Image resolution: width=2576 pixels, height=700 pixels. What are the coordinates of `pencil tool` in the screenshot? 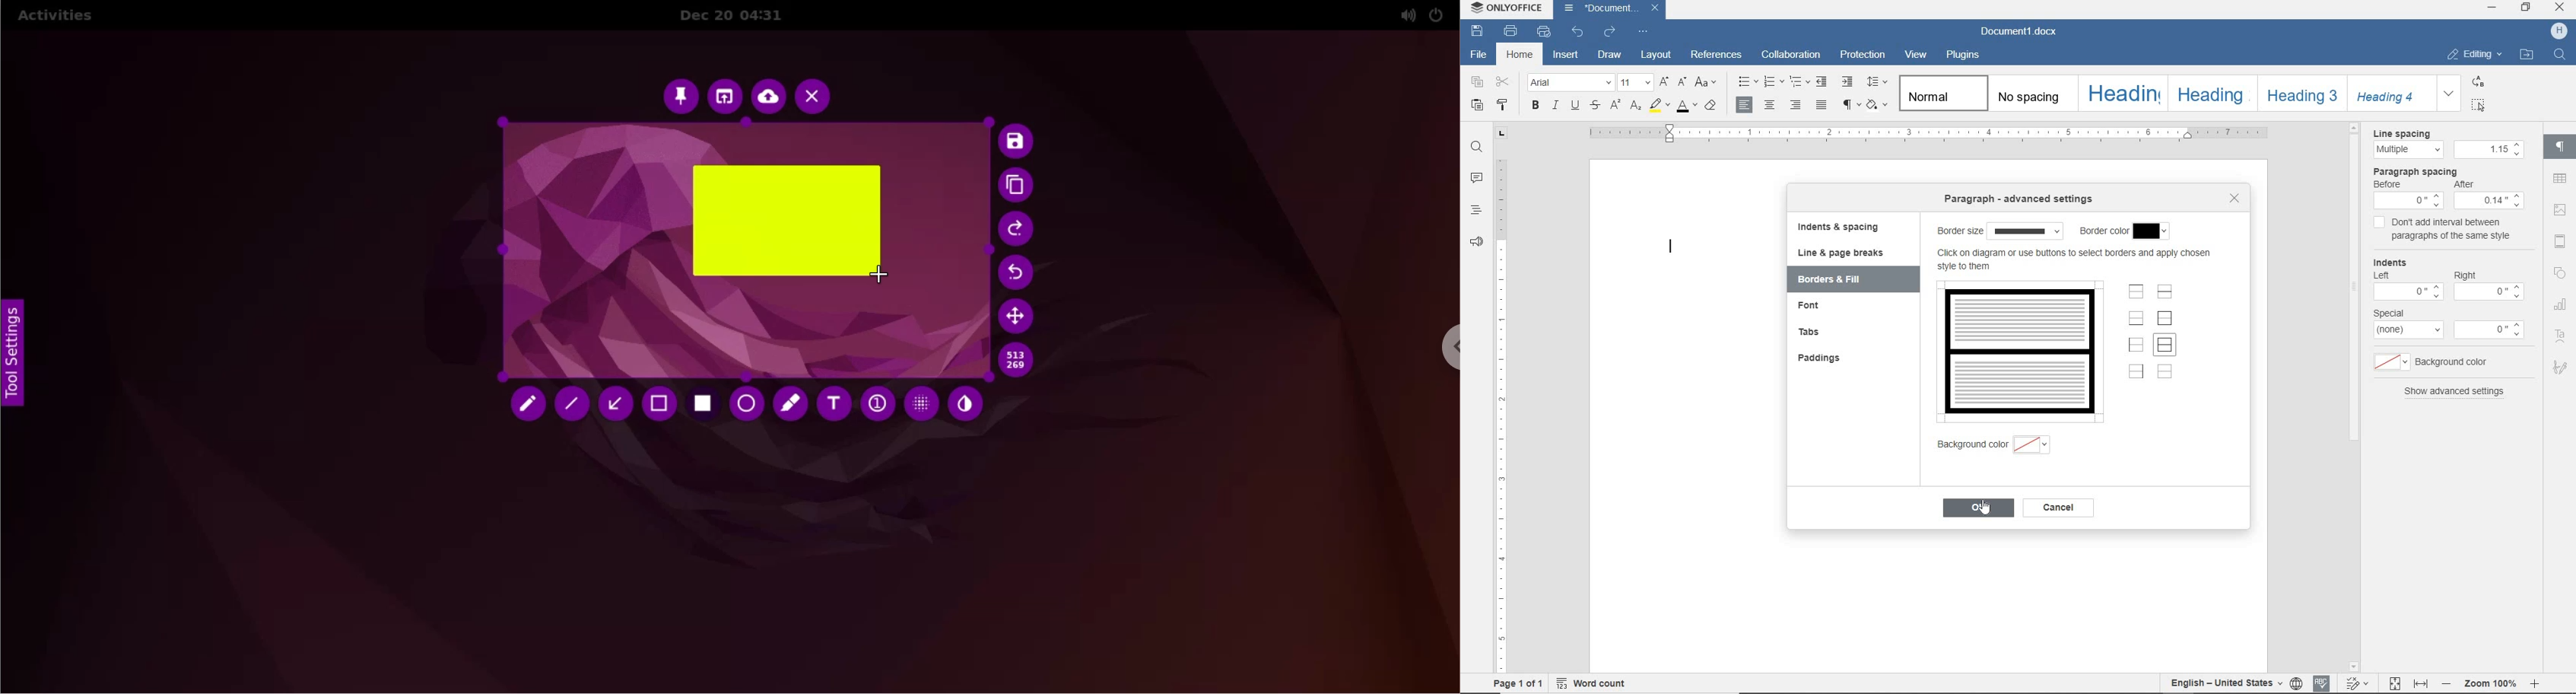 It's located at (523, 405).